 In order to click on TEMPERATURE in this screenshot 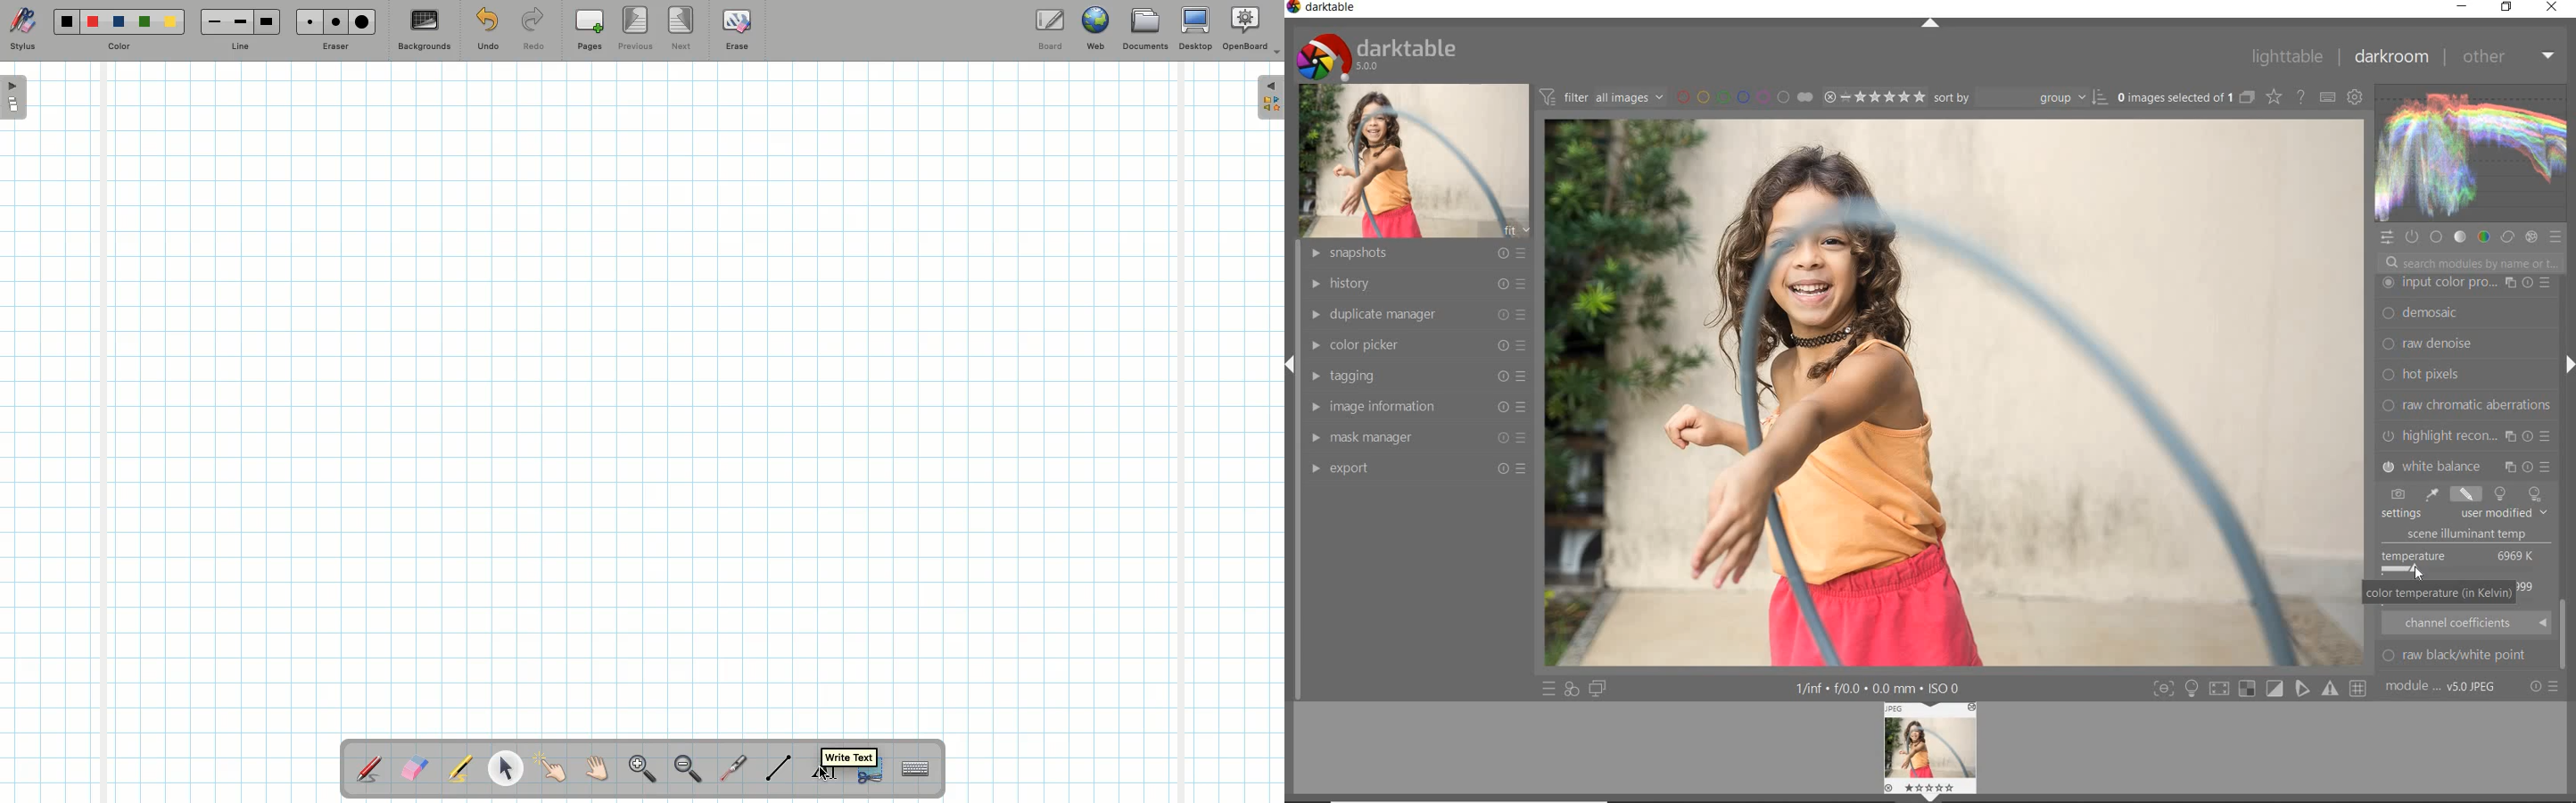, I will do `click(2461, 561)`.